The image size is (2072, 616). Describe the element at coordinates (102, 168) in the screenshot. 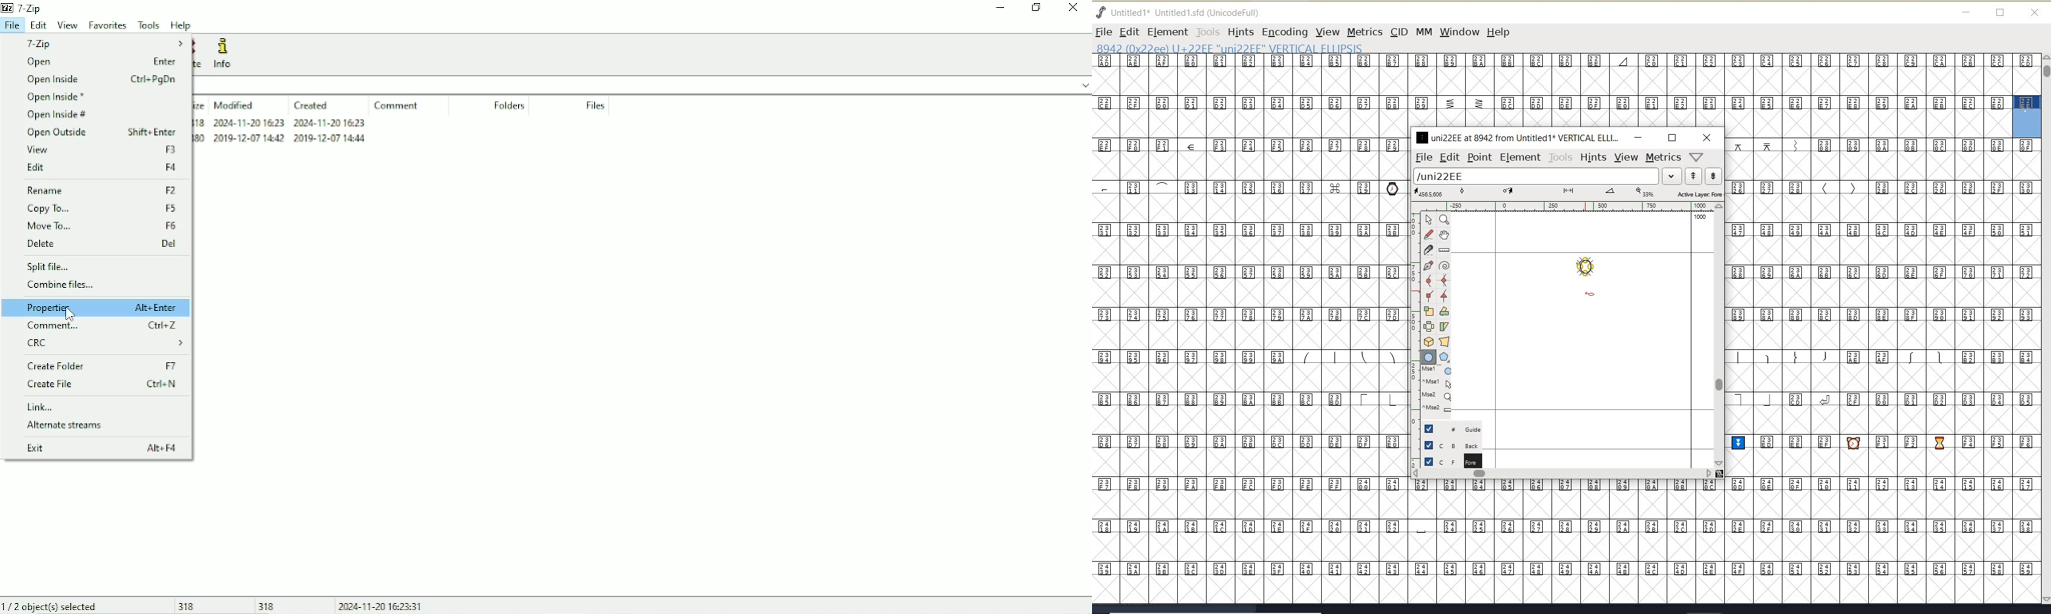

I see `Edit` at that location.